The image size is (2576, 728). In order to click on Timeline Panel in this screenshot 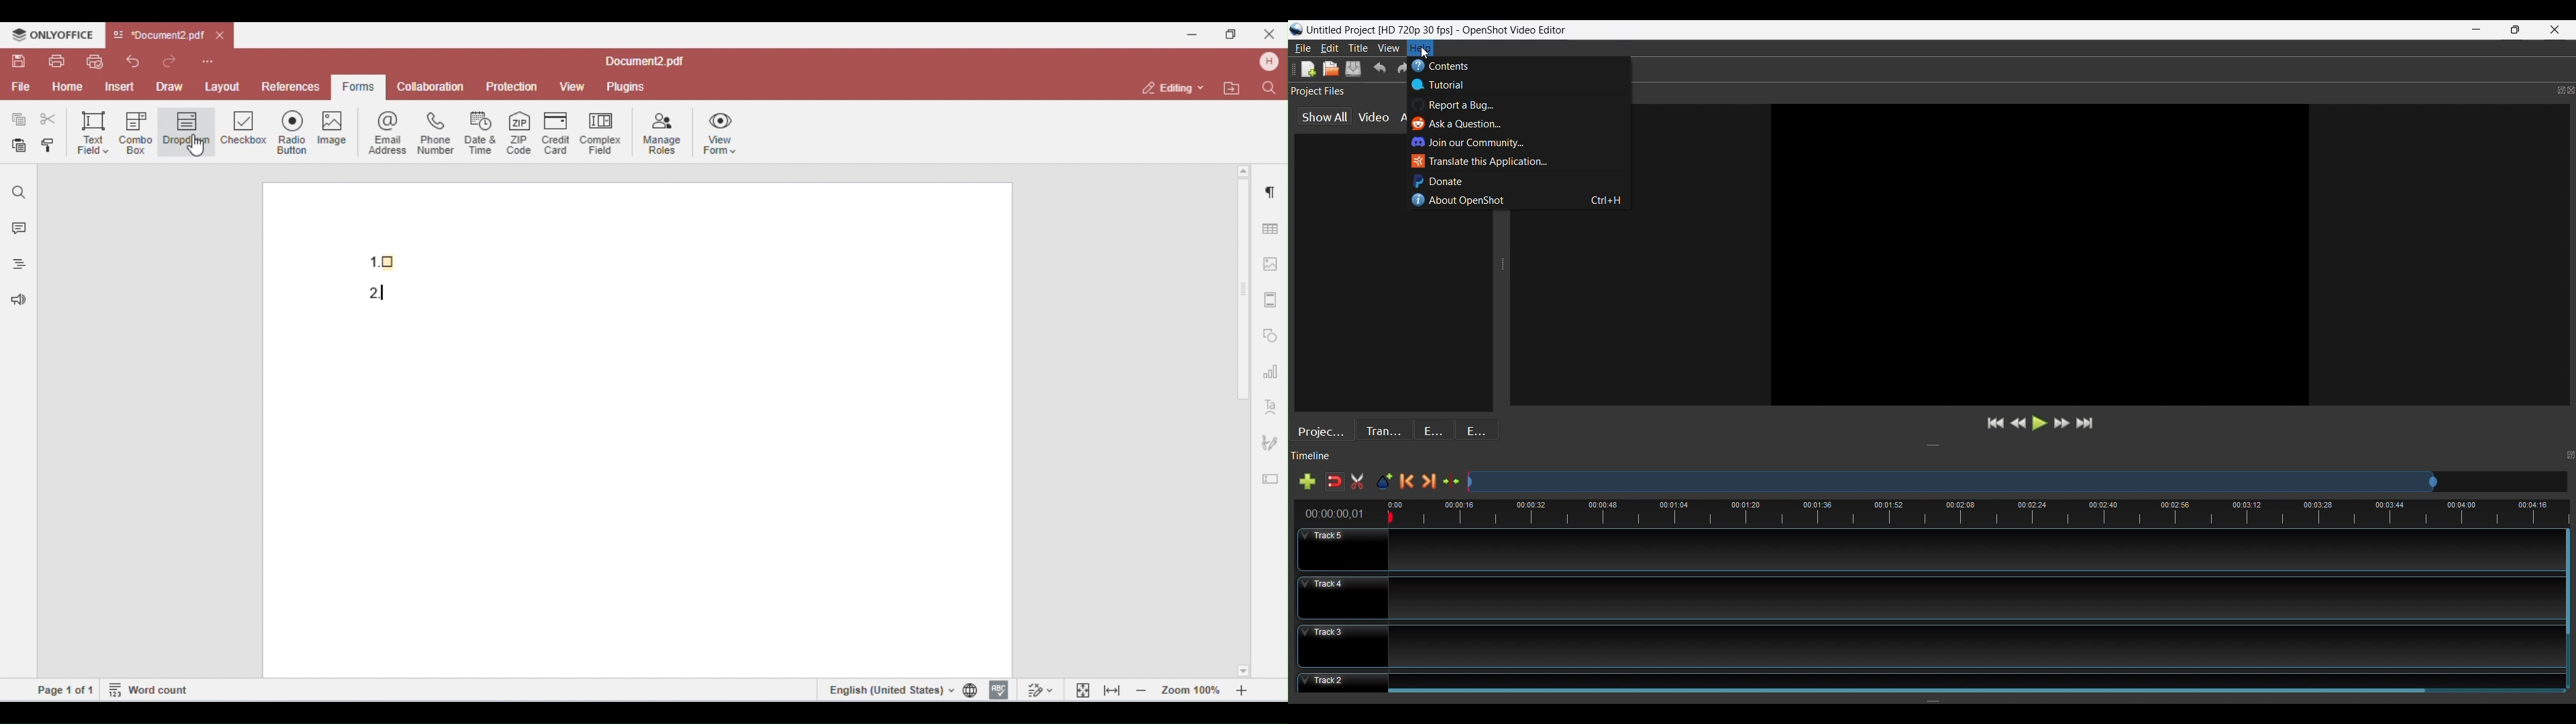, I will do `click(1932, 457)`.